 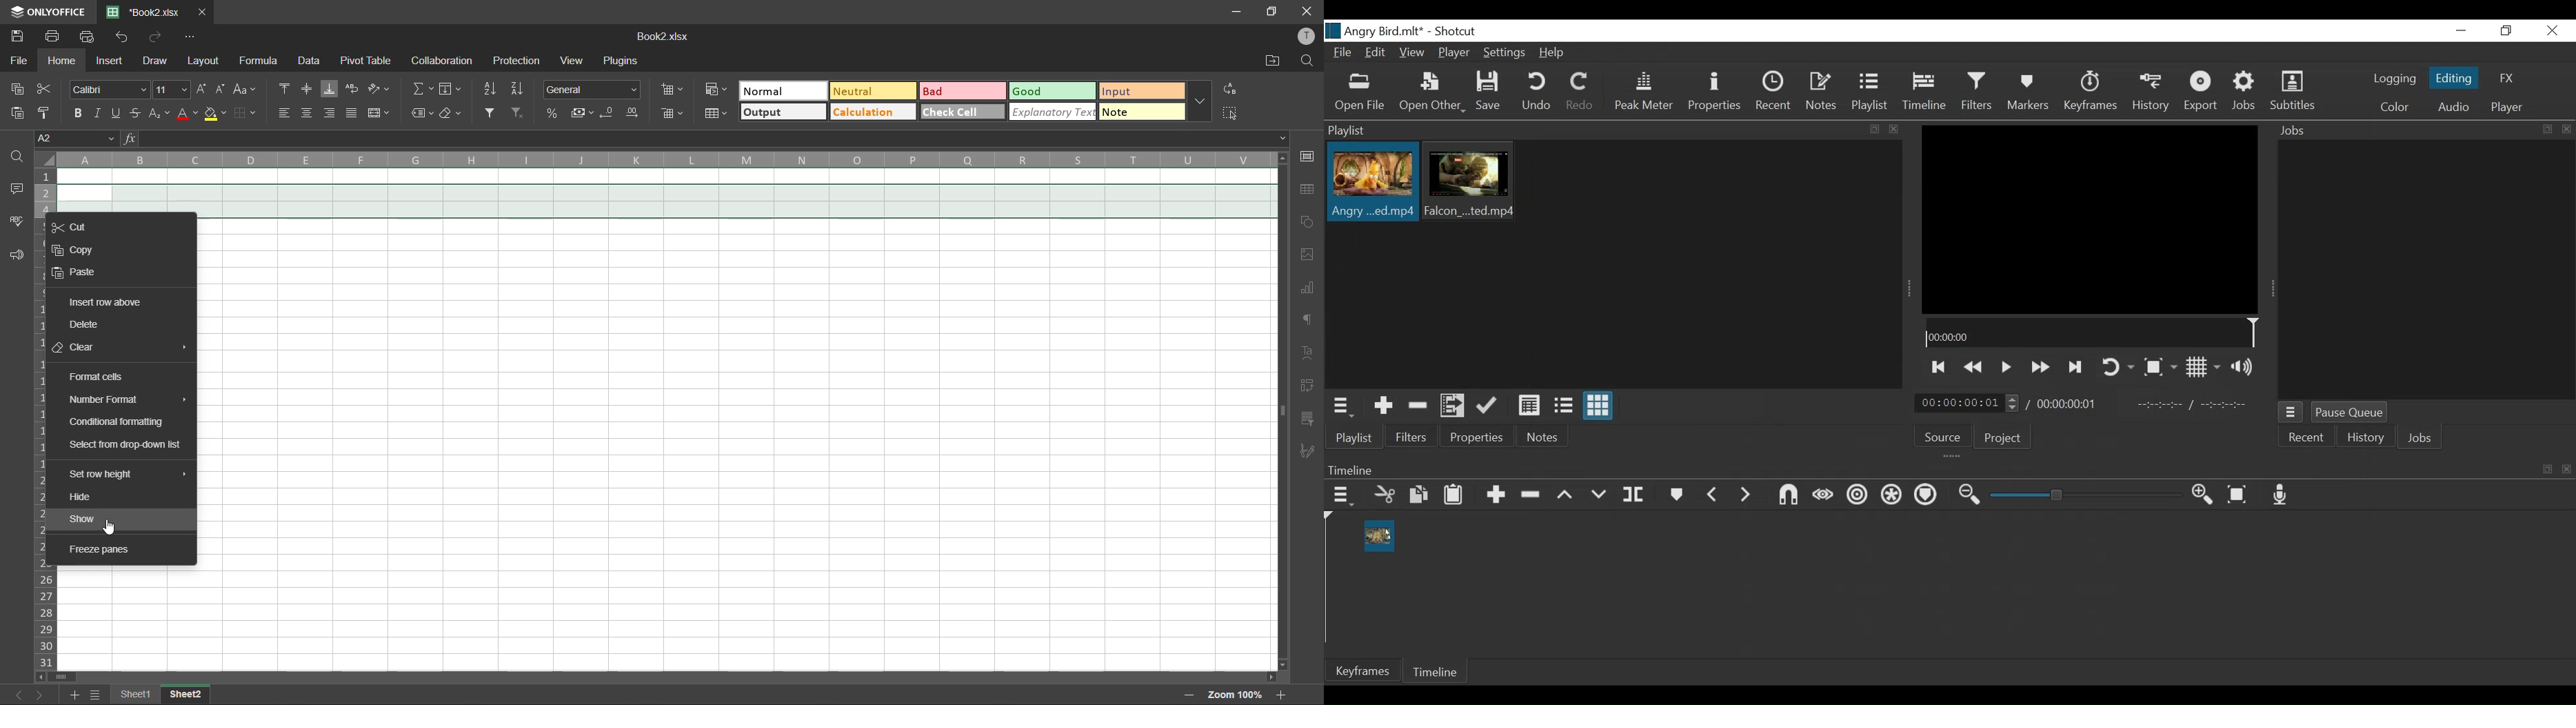 What do you see at coordinates (1271, 61) in the screenshot?
I see `open location` at bounding box center [1271, 61].